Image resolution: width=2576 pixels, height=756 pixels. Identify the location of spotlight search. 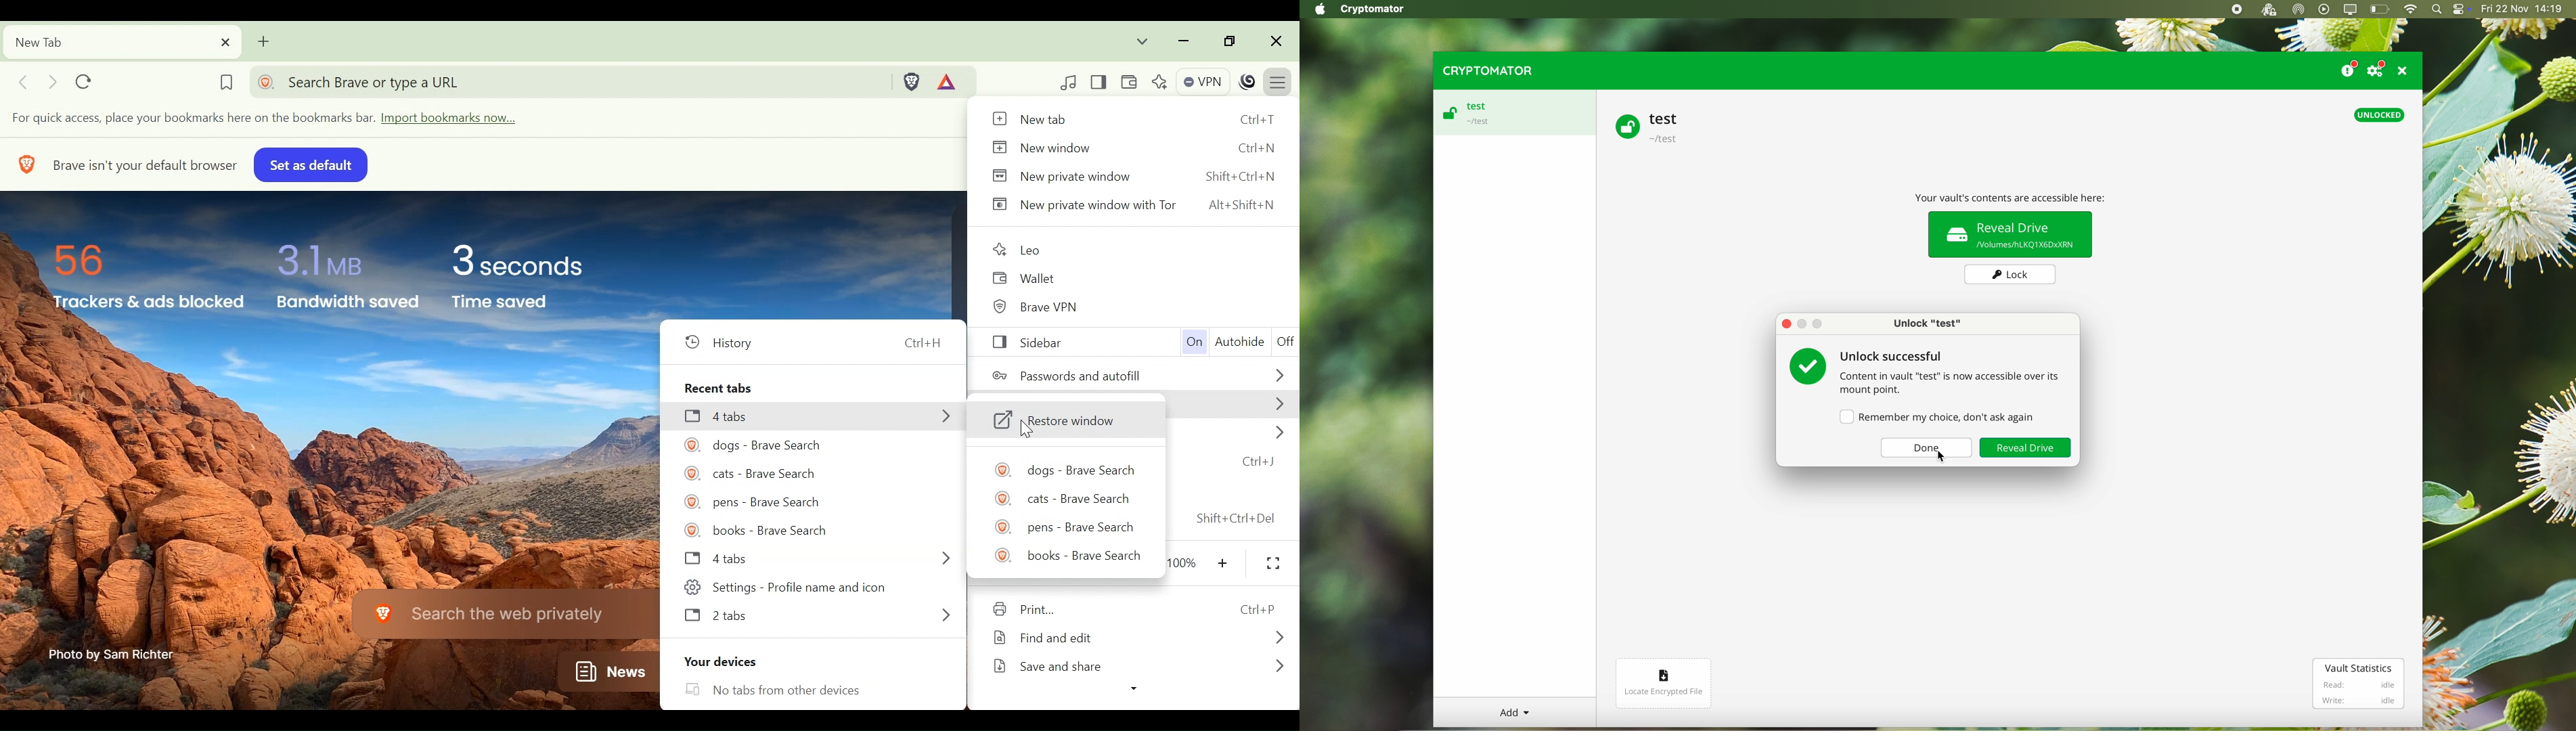
(2436, 9).